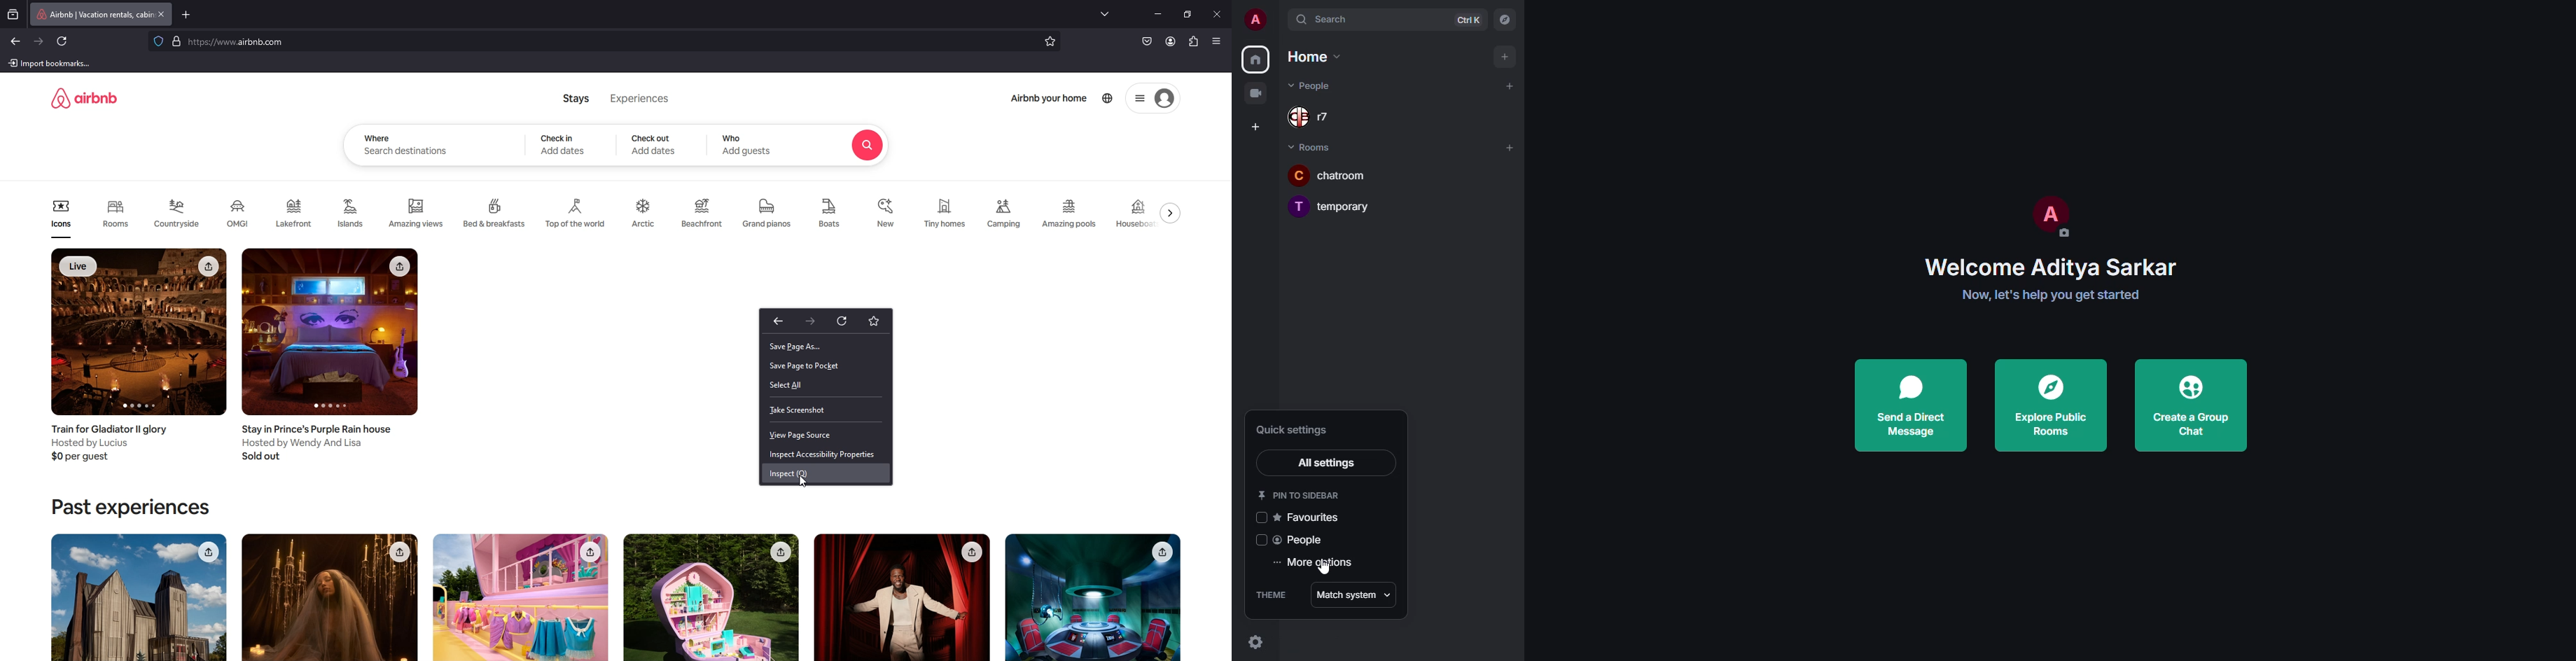 This screenshot has width=2576, height=672. Describe the element at coordinates (1260, 541) in the screenshot. I see `click to enable` at that location.